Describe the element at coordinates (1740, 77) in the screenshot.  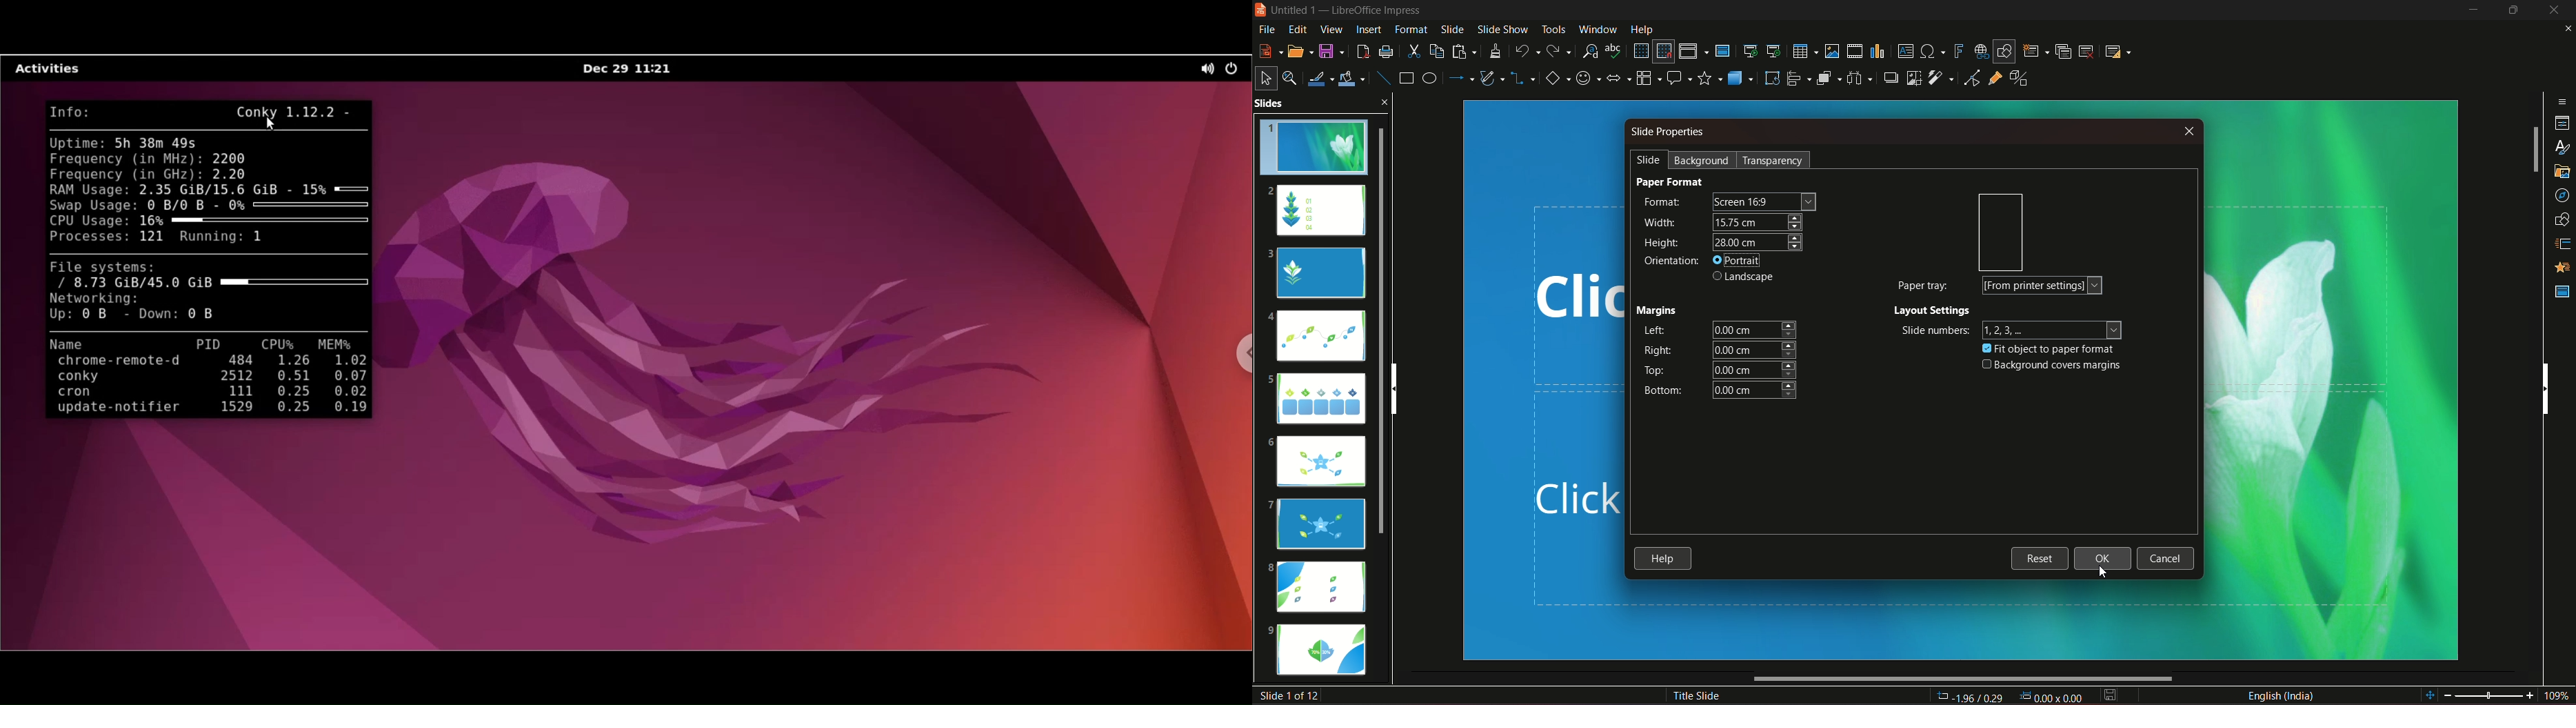
I see `3D objects` at that location.